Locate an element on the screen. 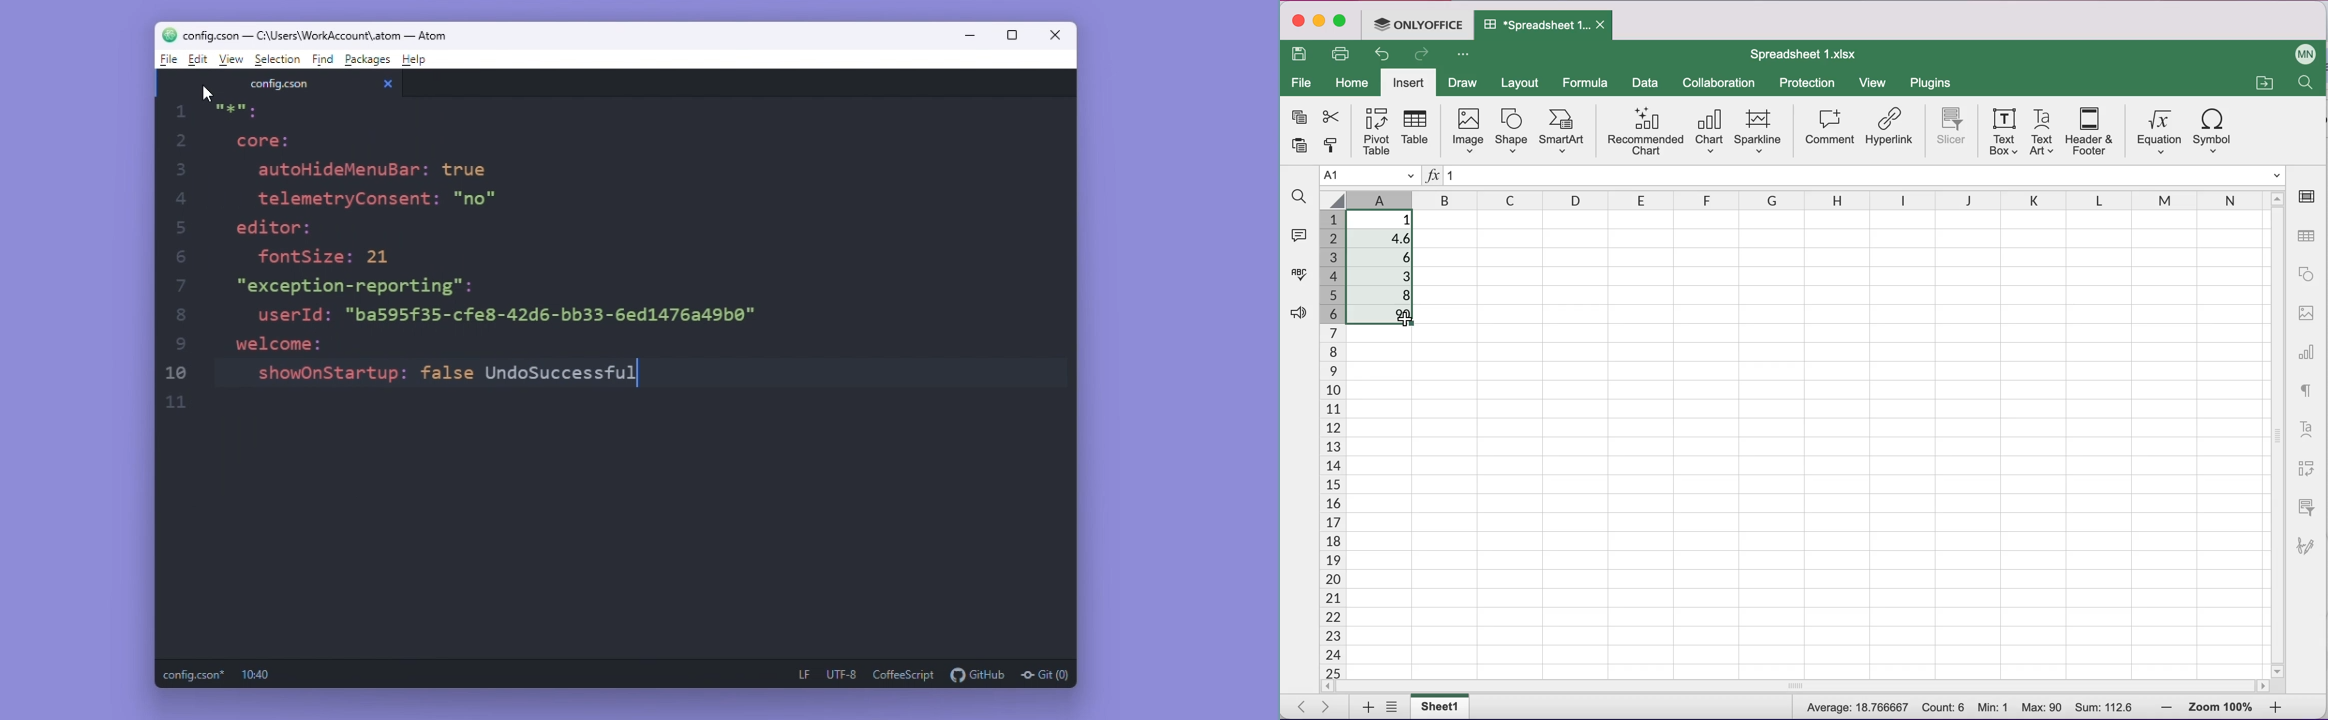 The height and width of the screenshot is (728, 2352). comment is located at coordinates (1829, 130).